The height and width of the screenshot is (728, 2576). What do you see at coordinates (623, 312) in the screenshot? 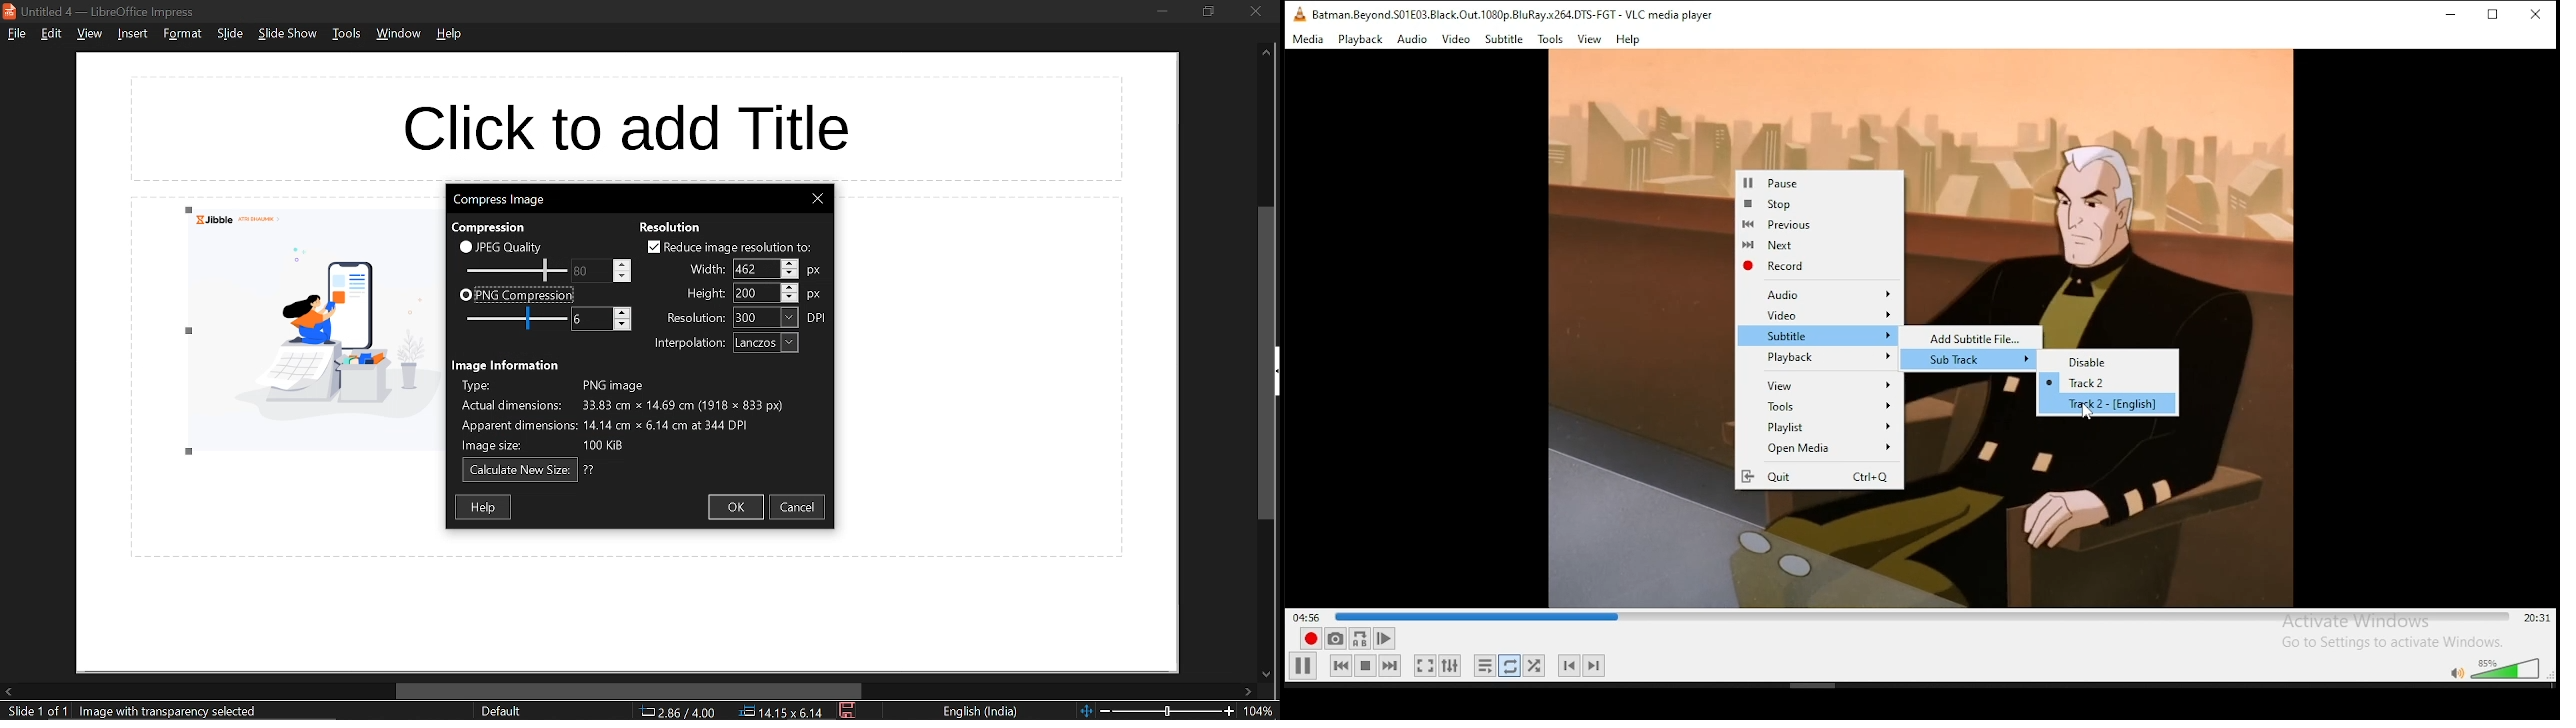
I see `increase png compression` at bounding box center [623, 312].